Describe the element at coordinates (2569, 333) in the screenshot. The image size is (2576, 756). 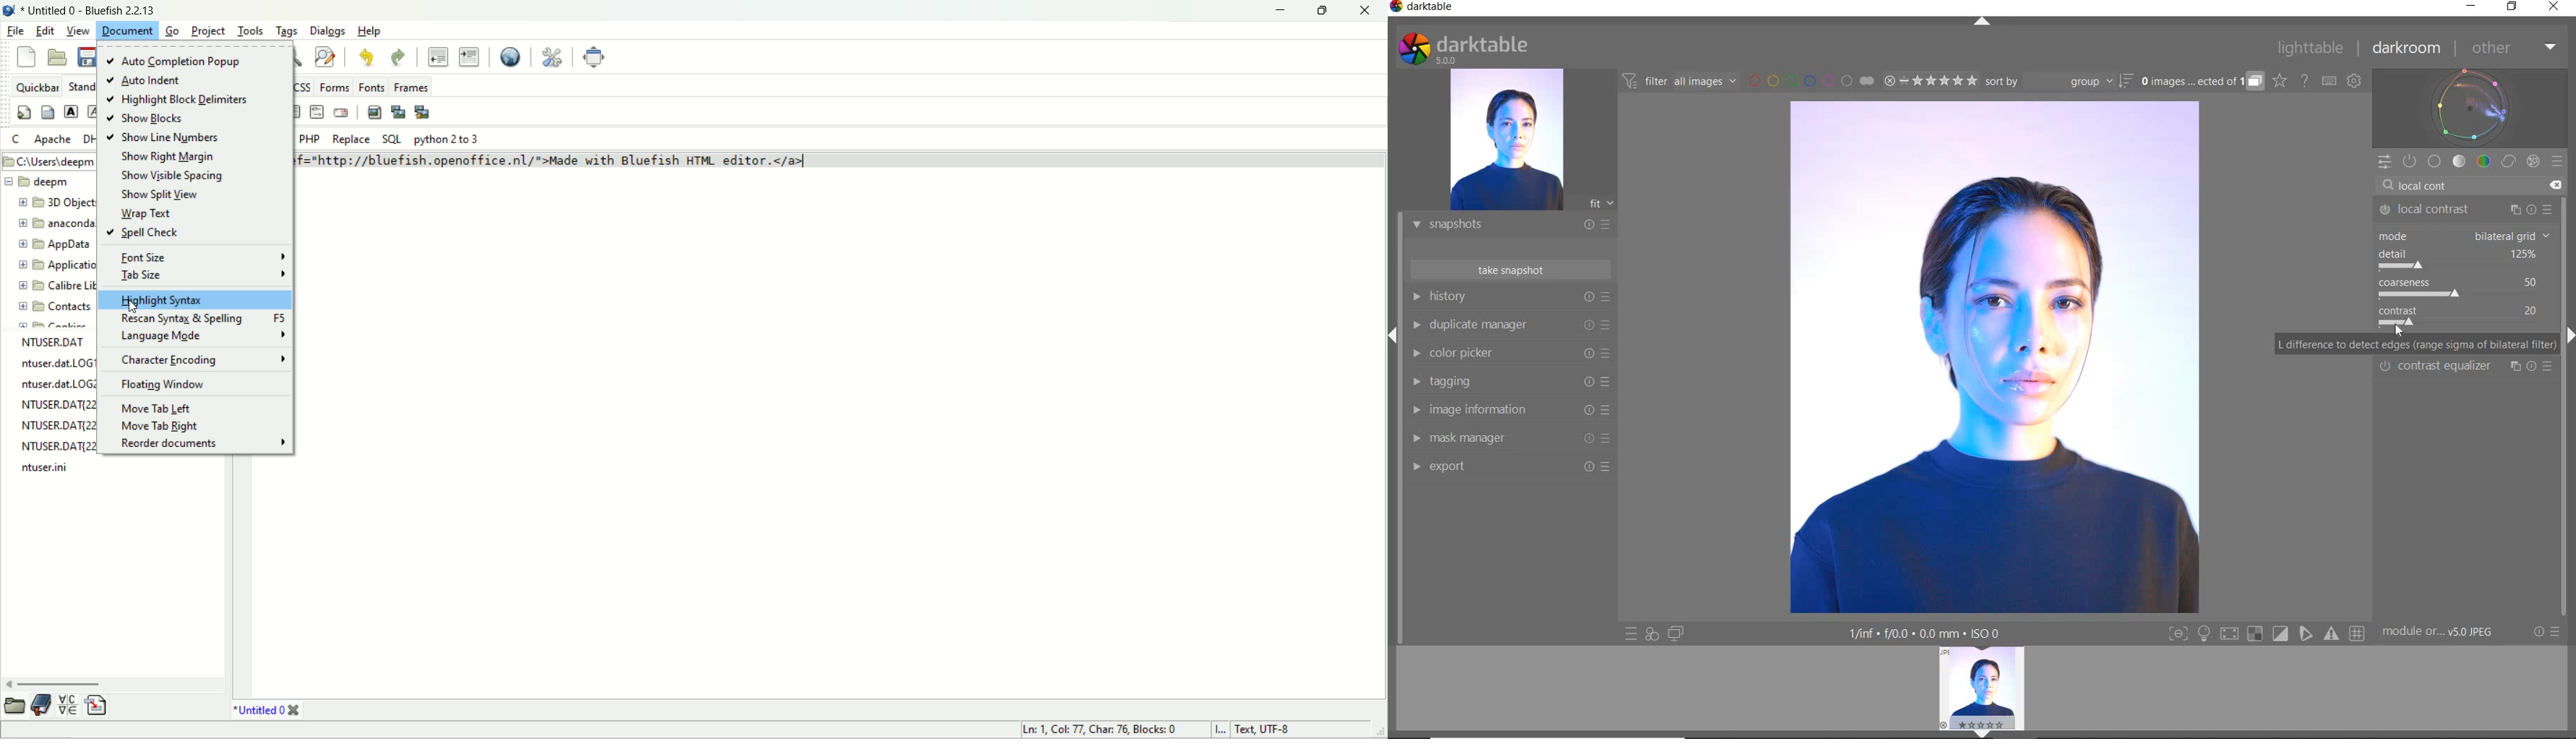
I see `Expand/Collapse` at that location.